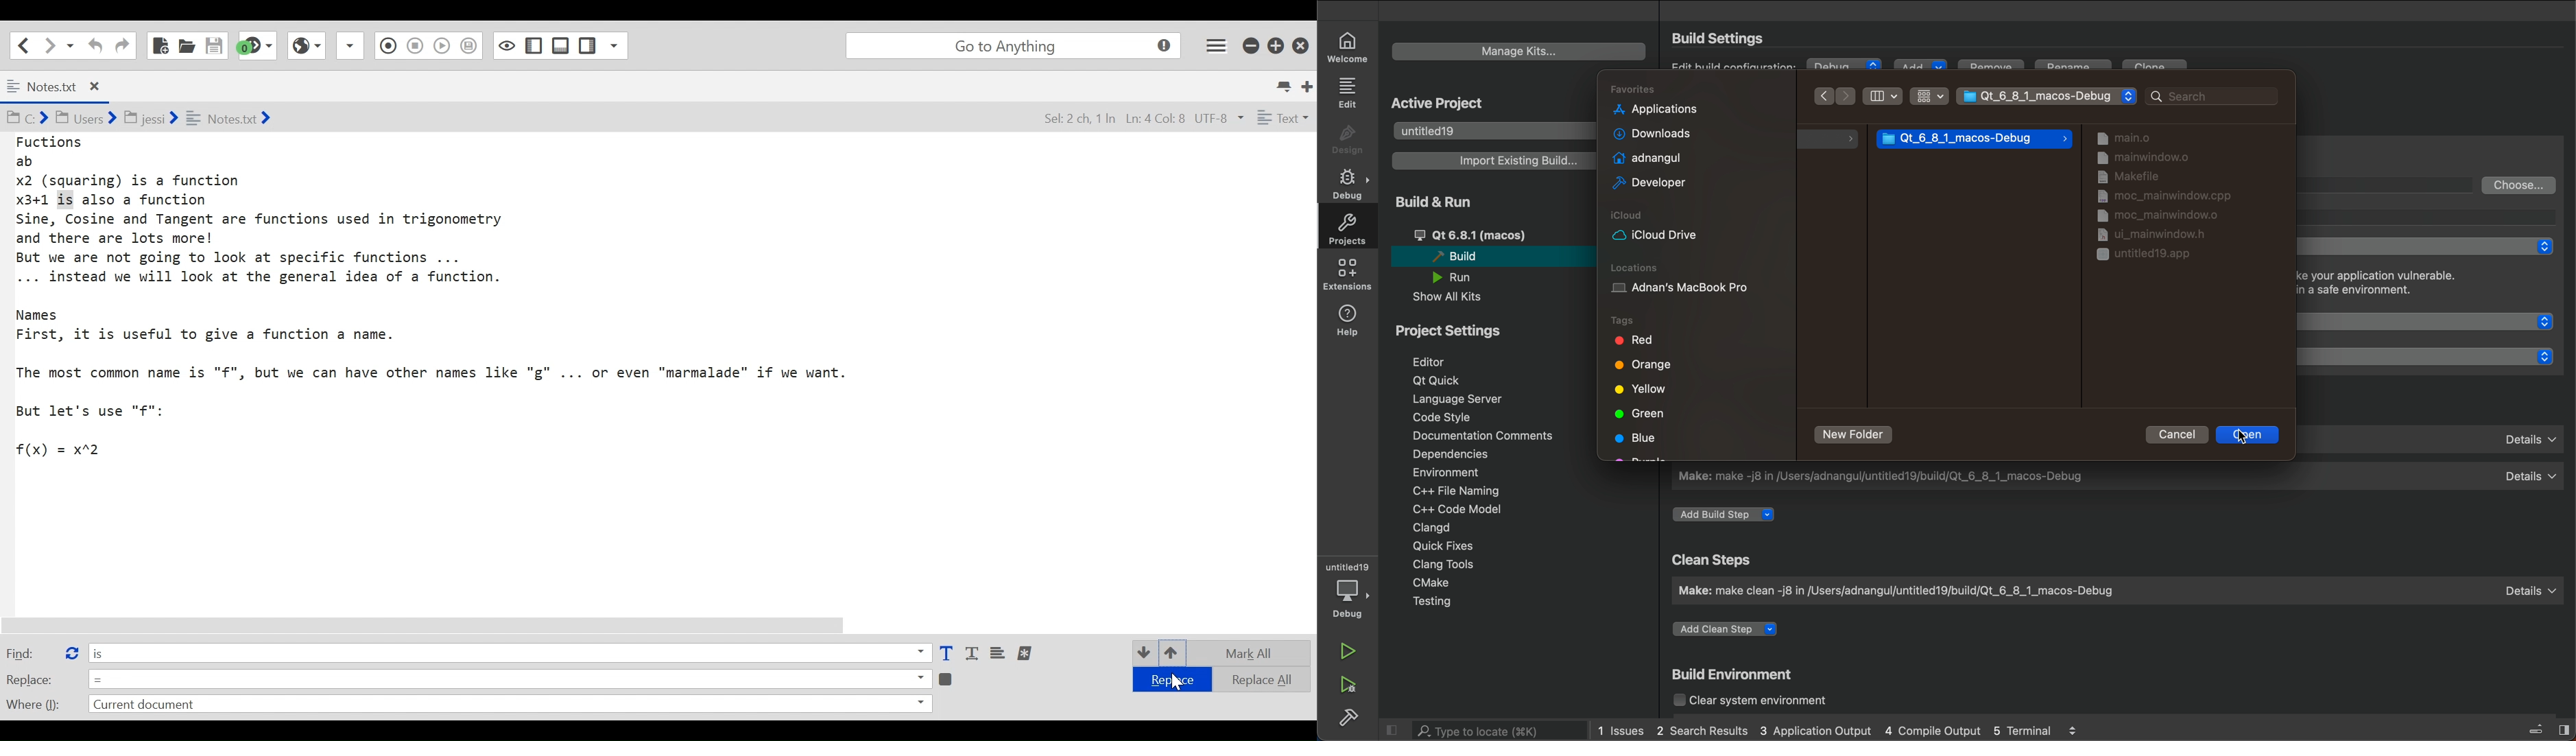 This screenshot has height=756, width=2576. I want to click on orange, so click(1646, 367).